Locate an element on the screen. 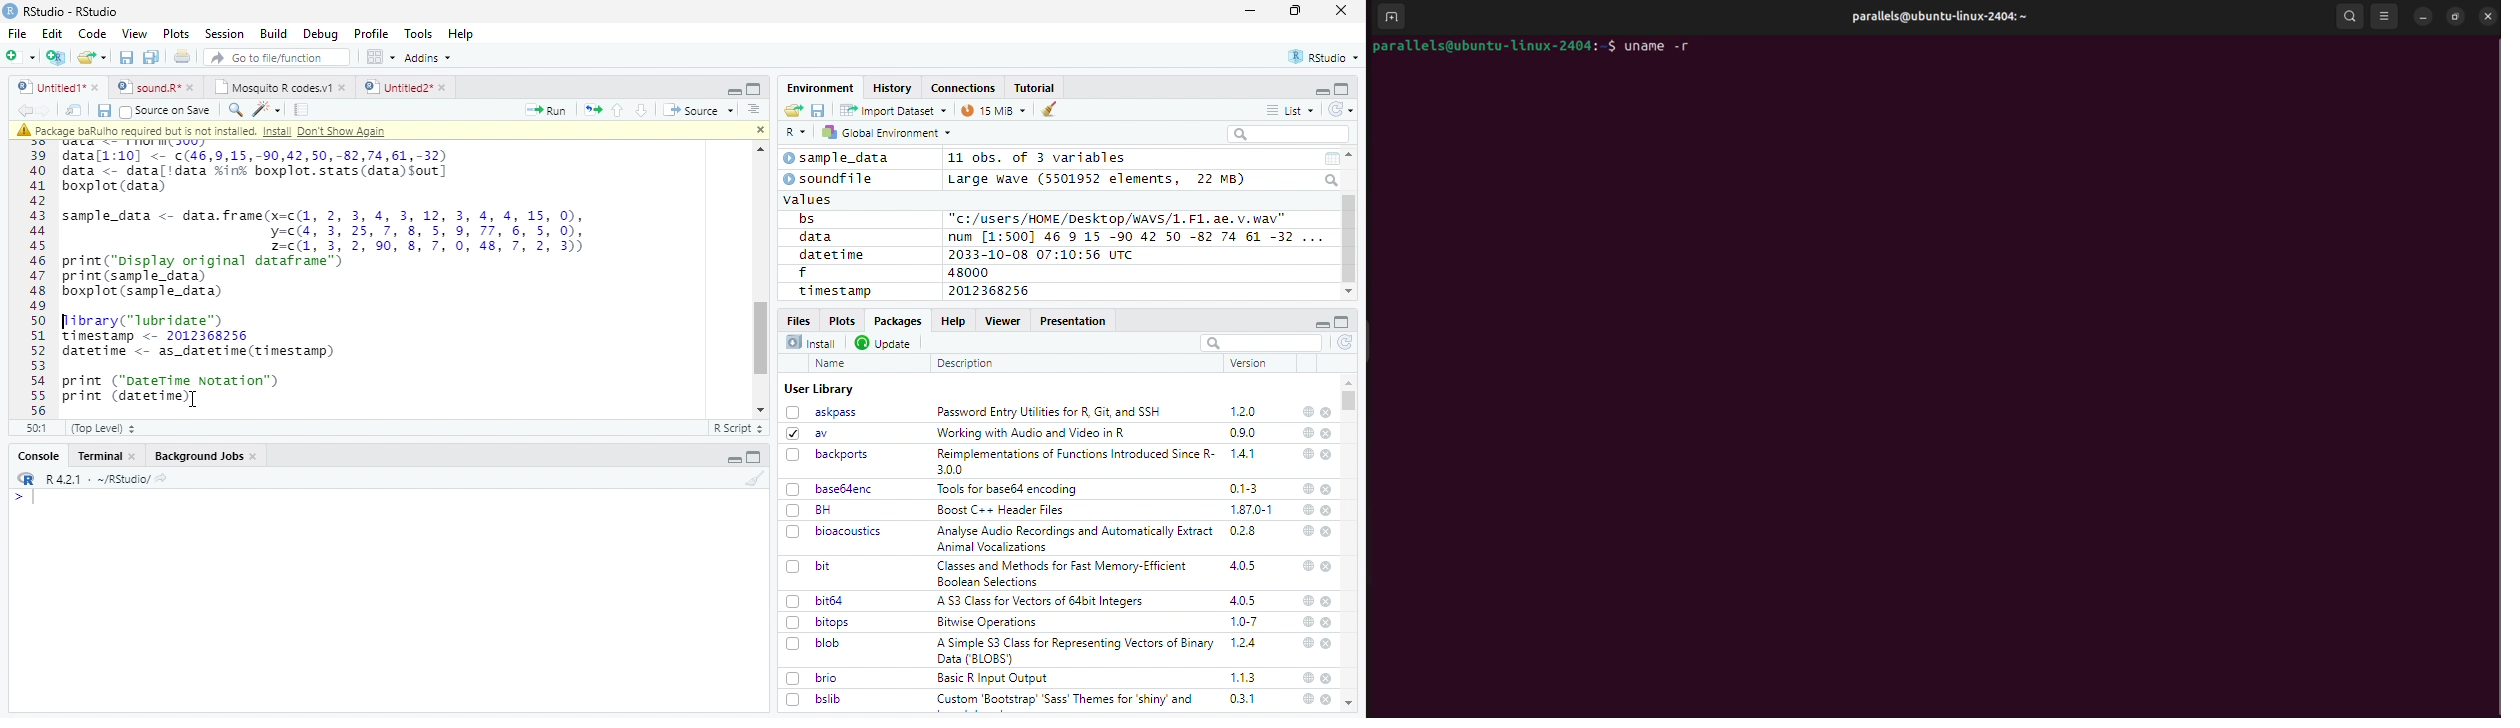  Untitled2* is located at coordinates (409, 88).